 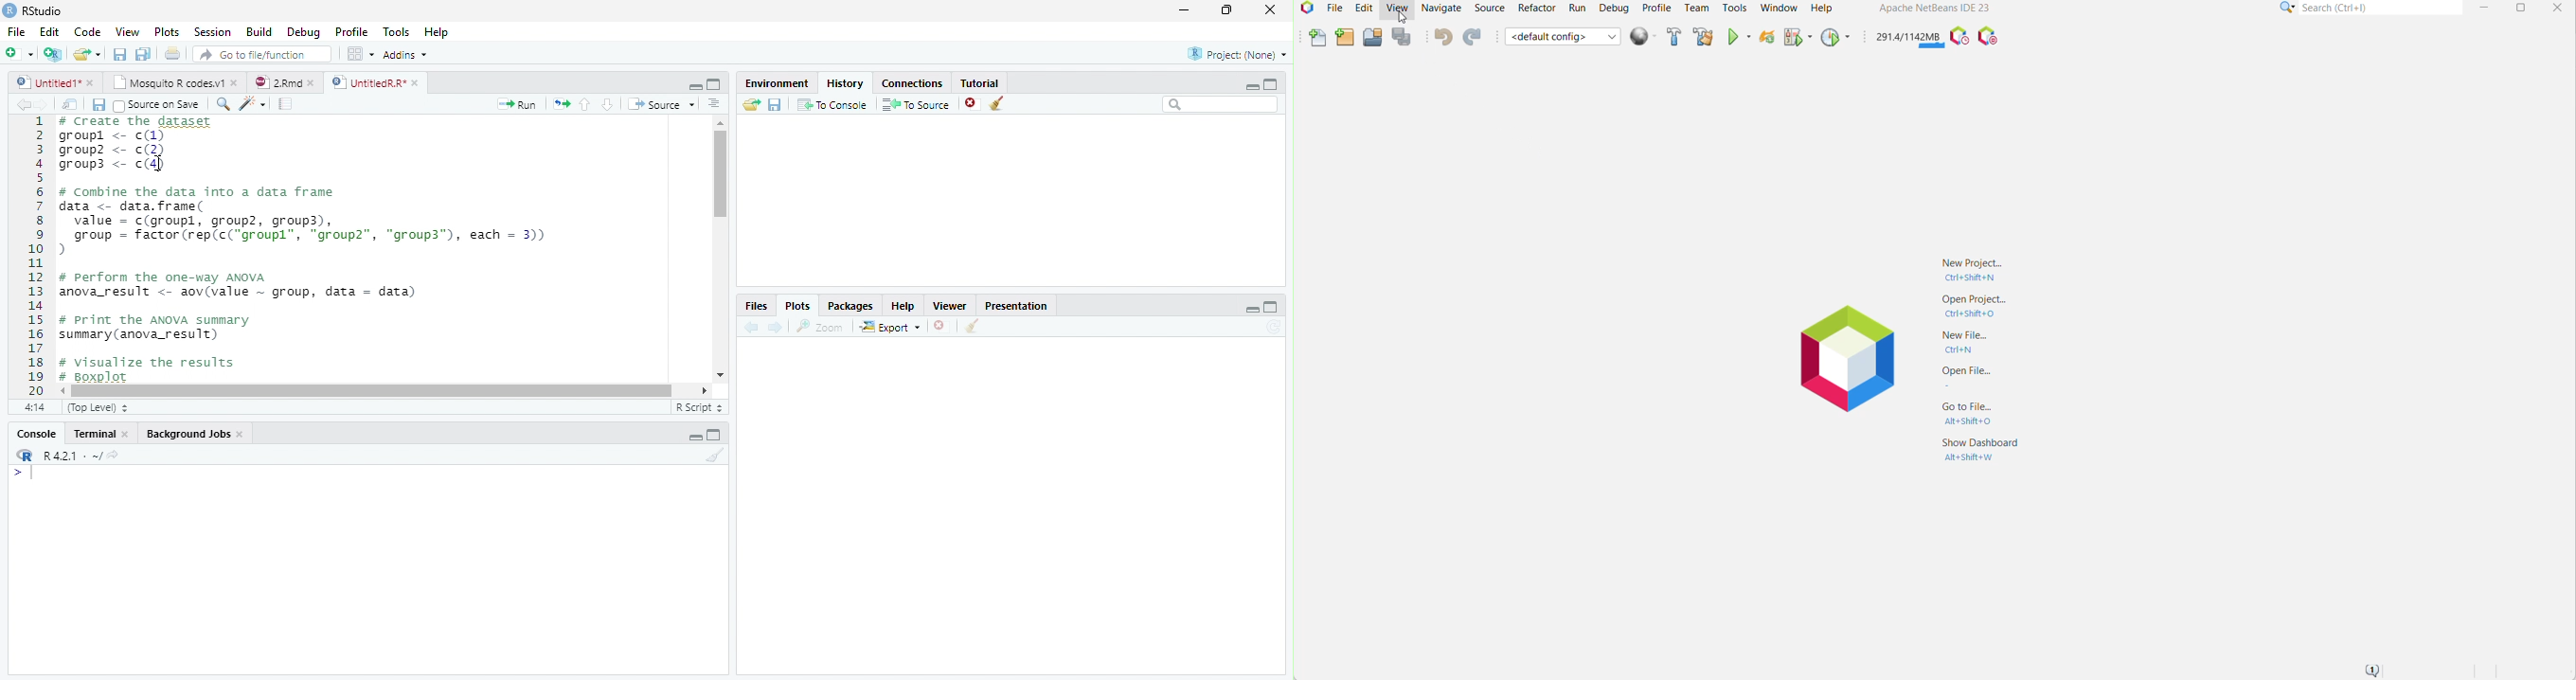 I want to click on Magic code, so click(x=253, y=105).